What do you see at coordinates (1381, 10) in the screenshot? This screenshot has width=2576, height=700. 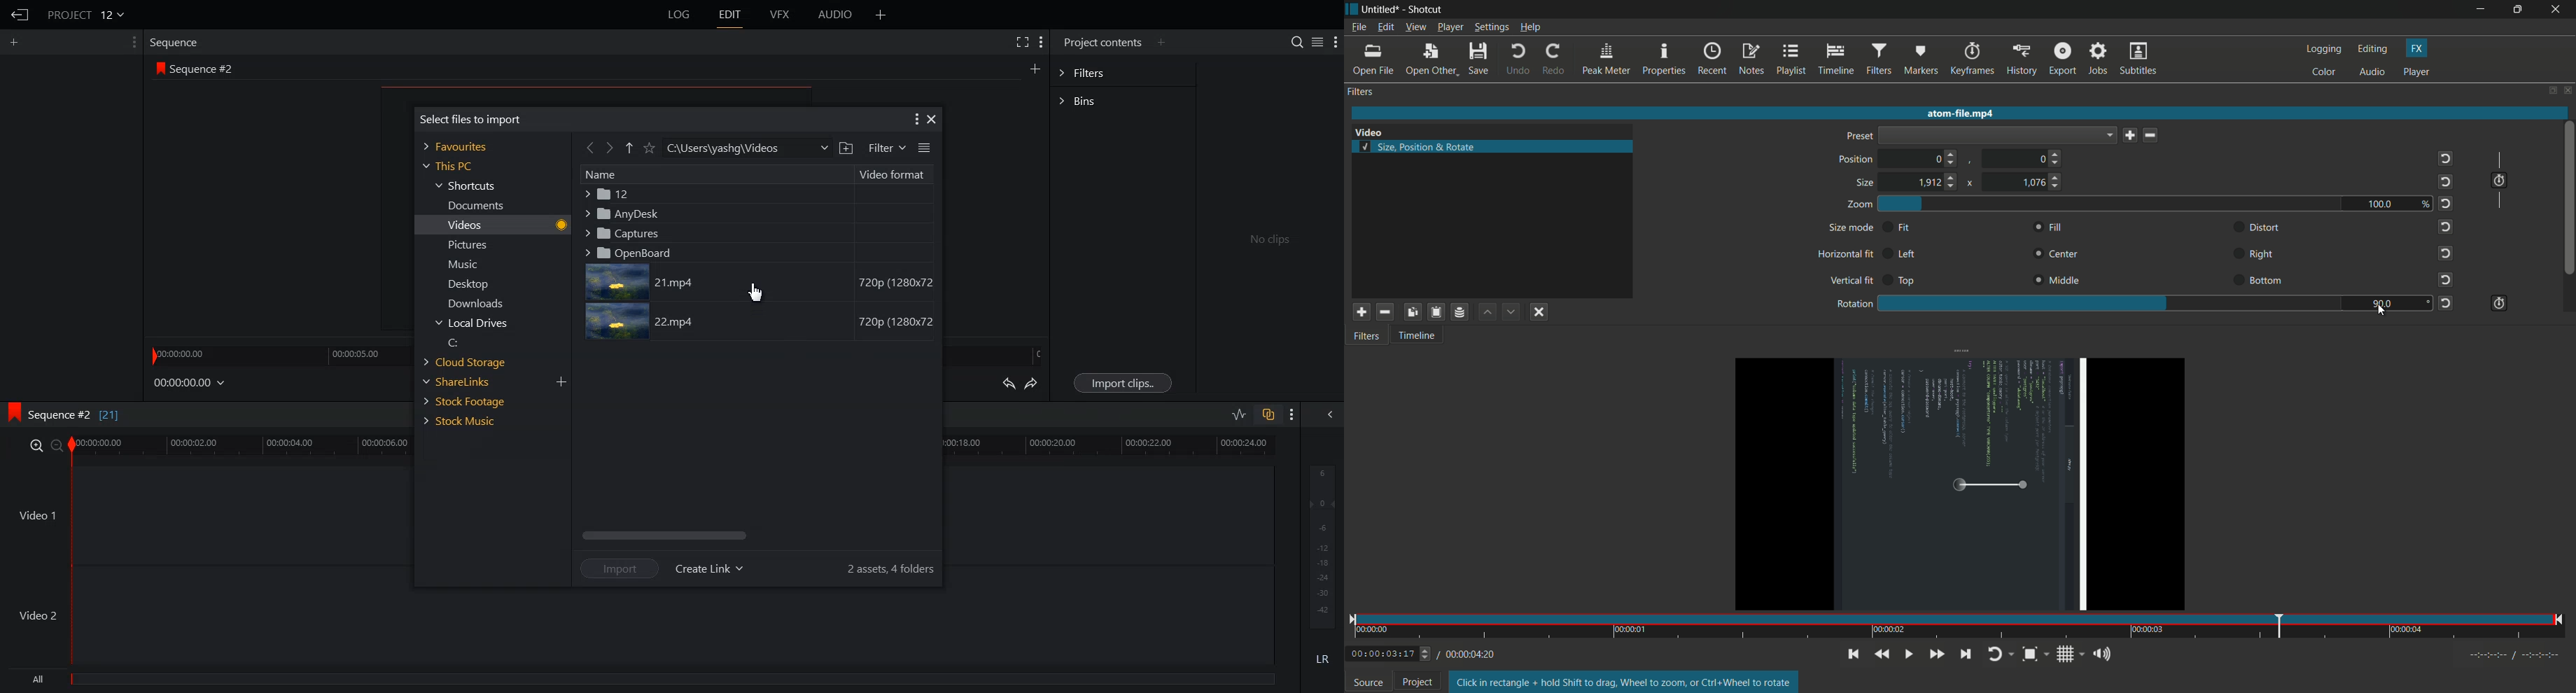 I see `untitled` at bounding box center [1381, 10].